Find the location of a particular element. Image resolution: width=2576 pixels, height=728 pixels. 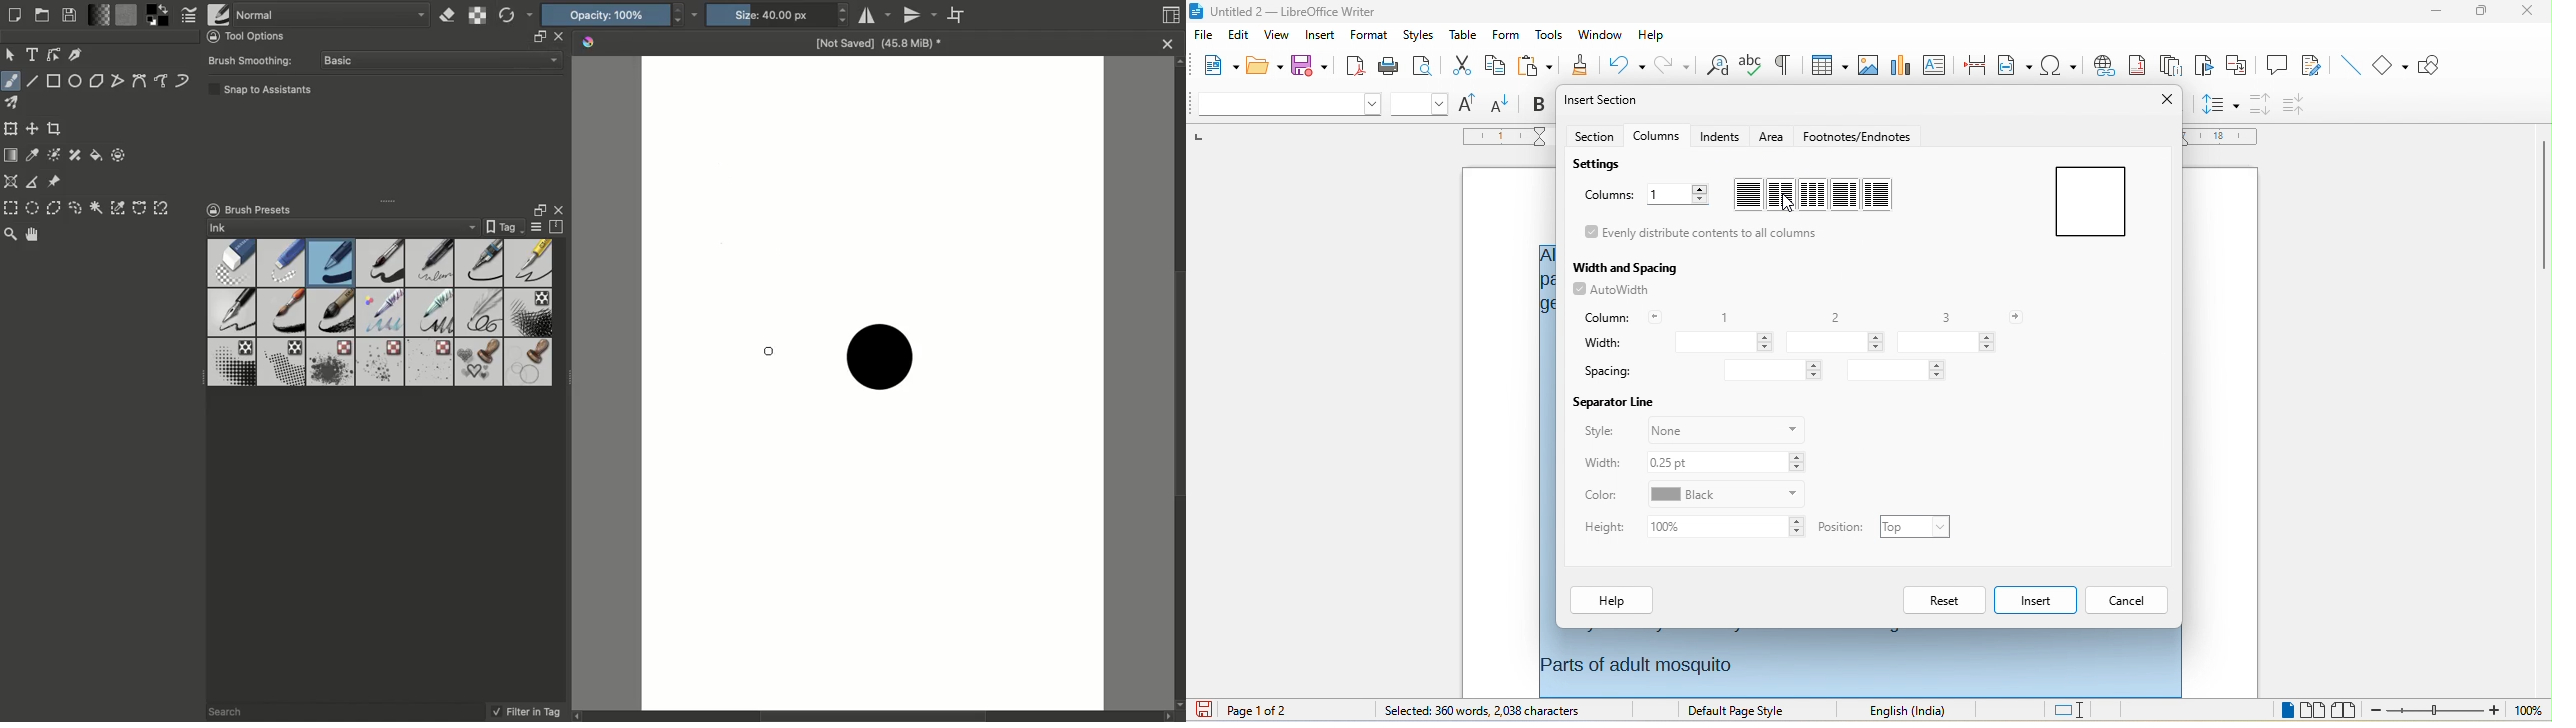

paste is located at coordinates (1532, 65).